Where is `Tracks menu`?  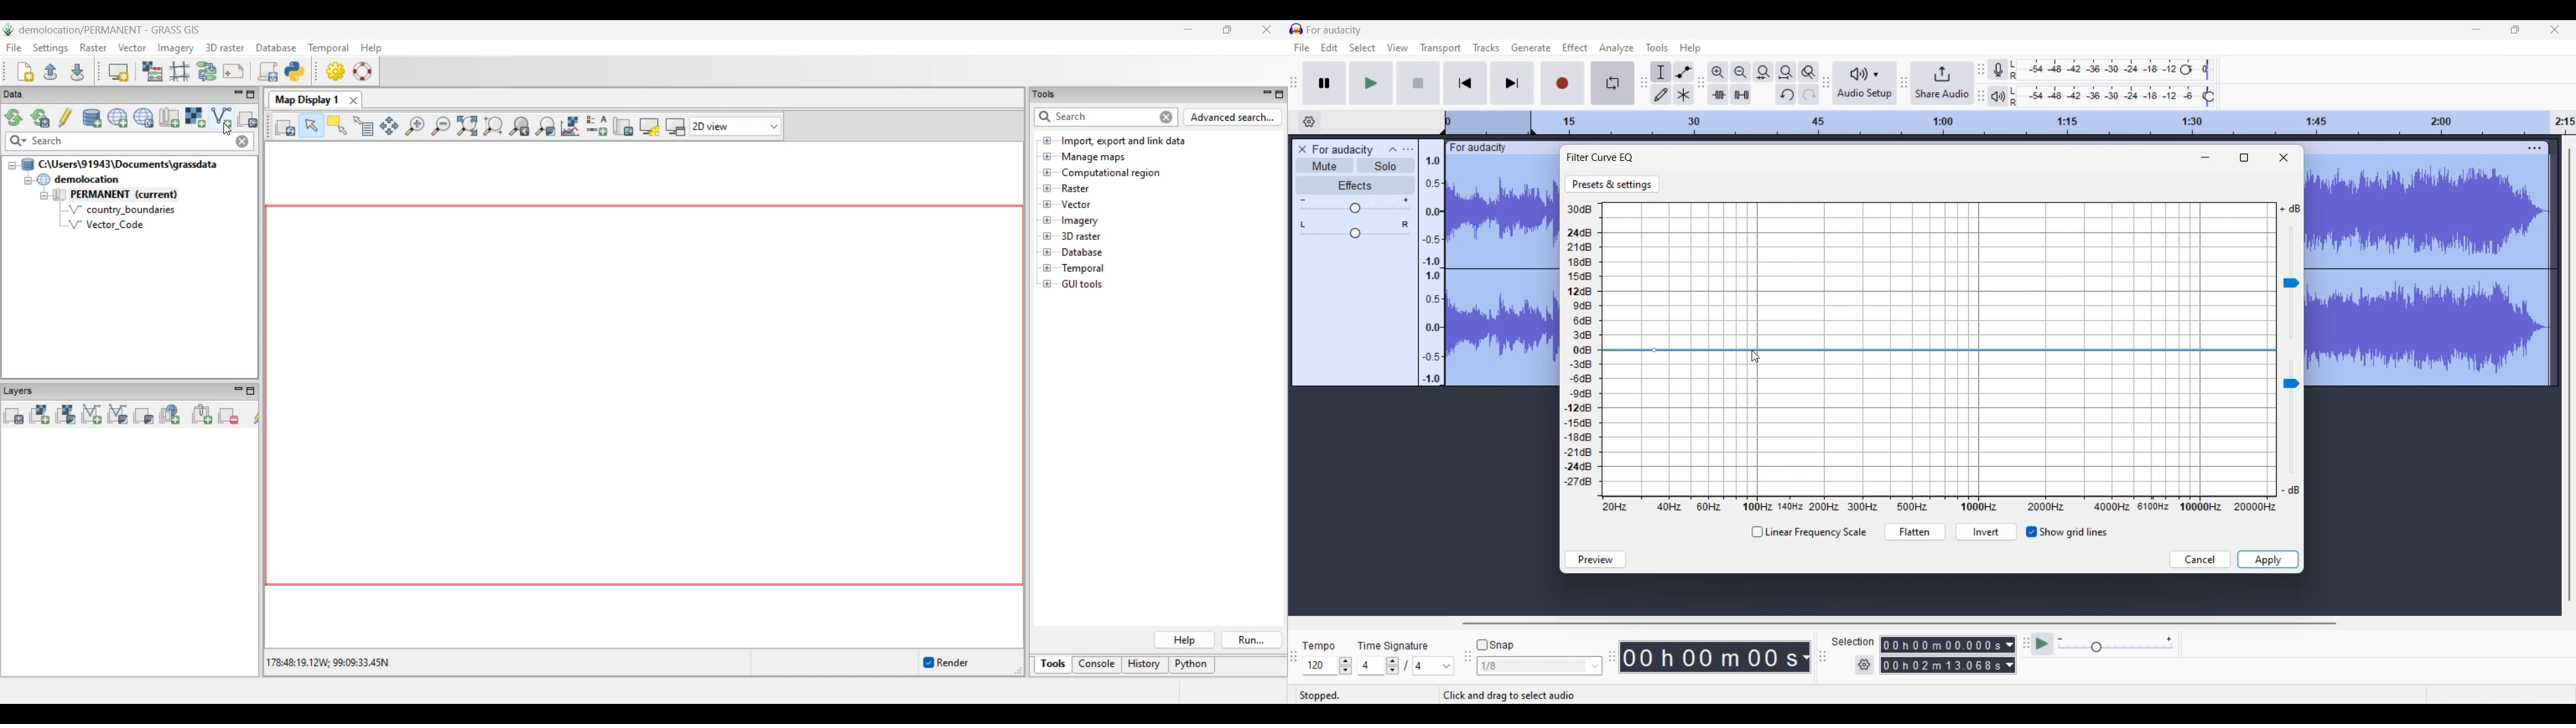 Tracks menu is located at coordinates (1486, 48).